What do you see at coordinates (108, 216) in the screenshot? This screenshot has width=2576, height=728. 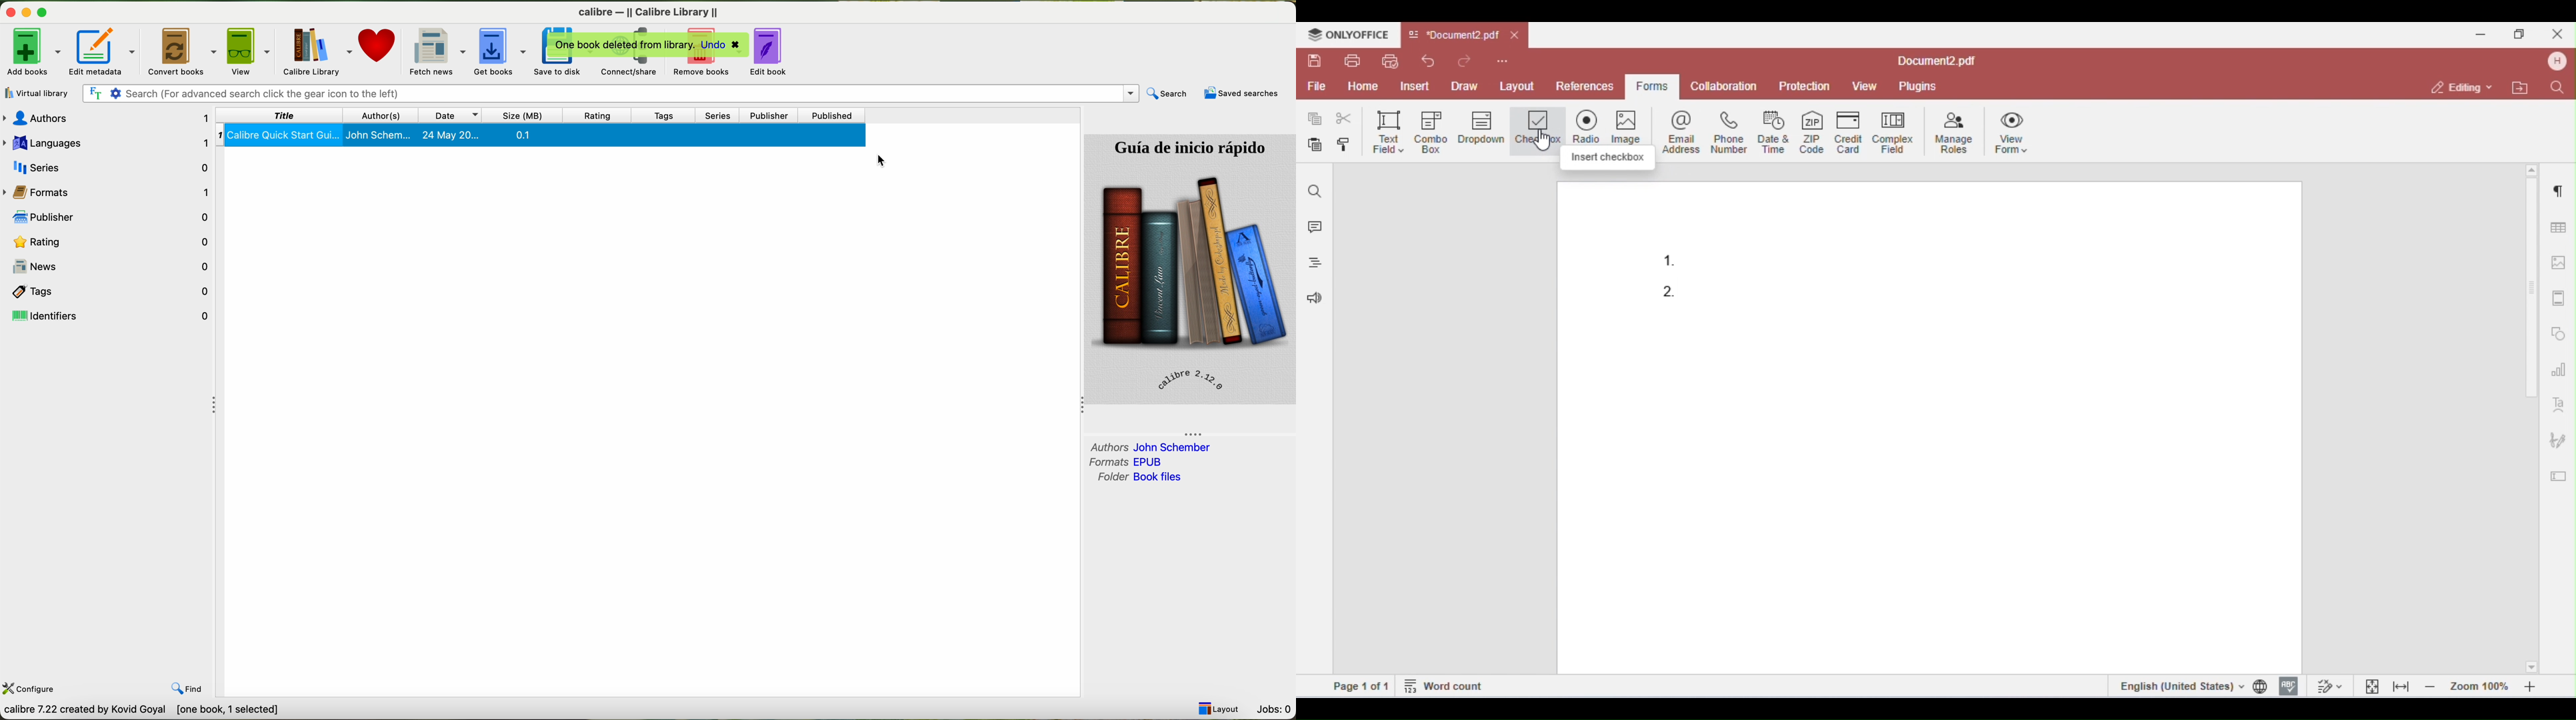 I see `publisher` at bounding box center [108, 216].